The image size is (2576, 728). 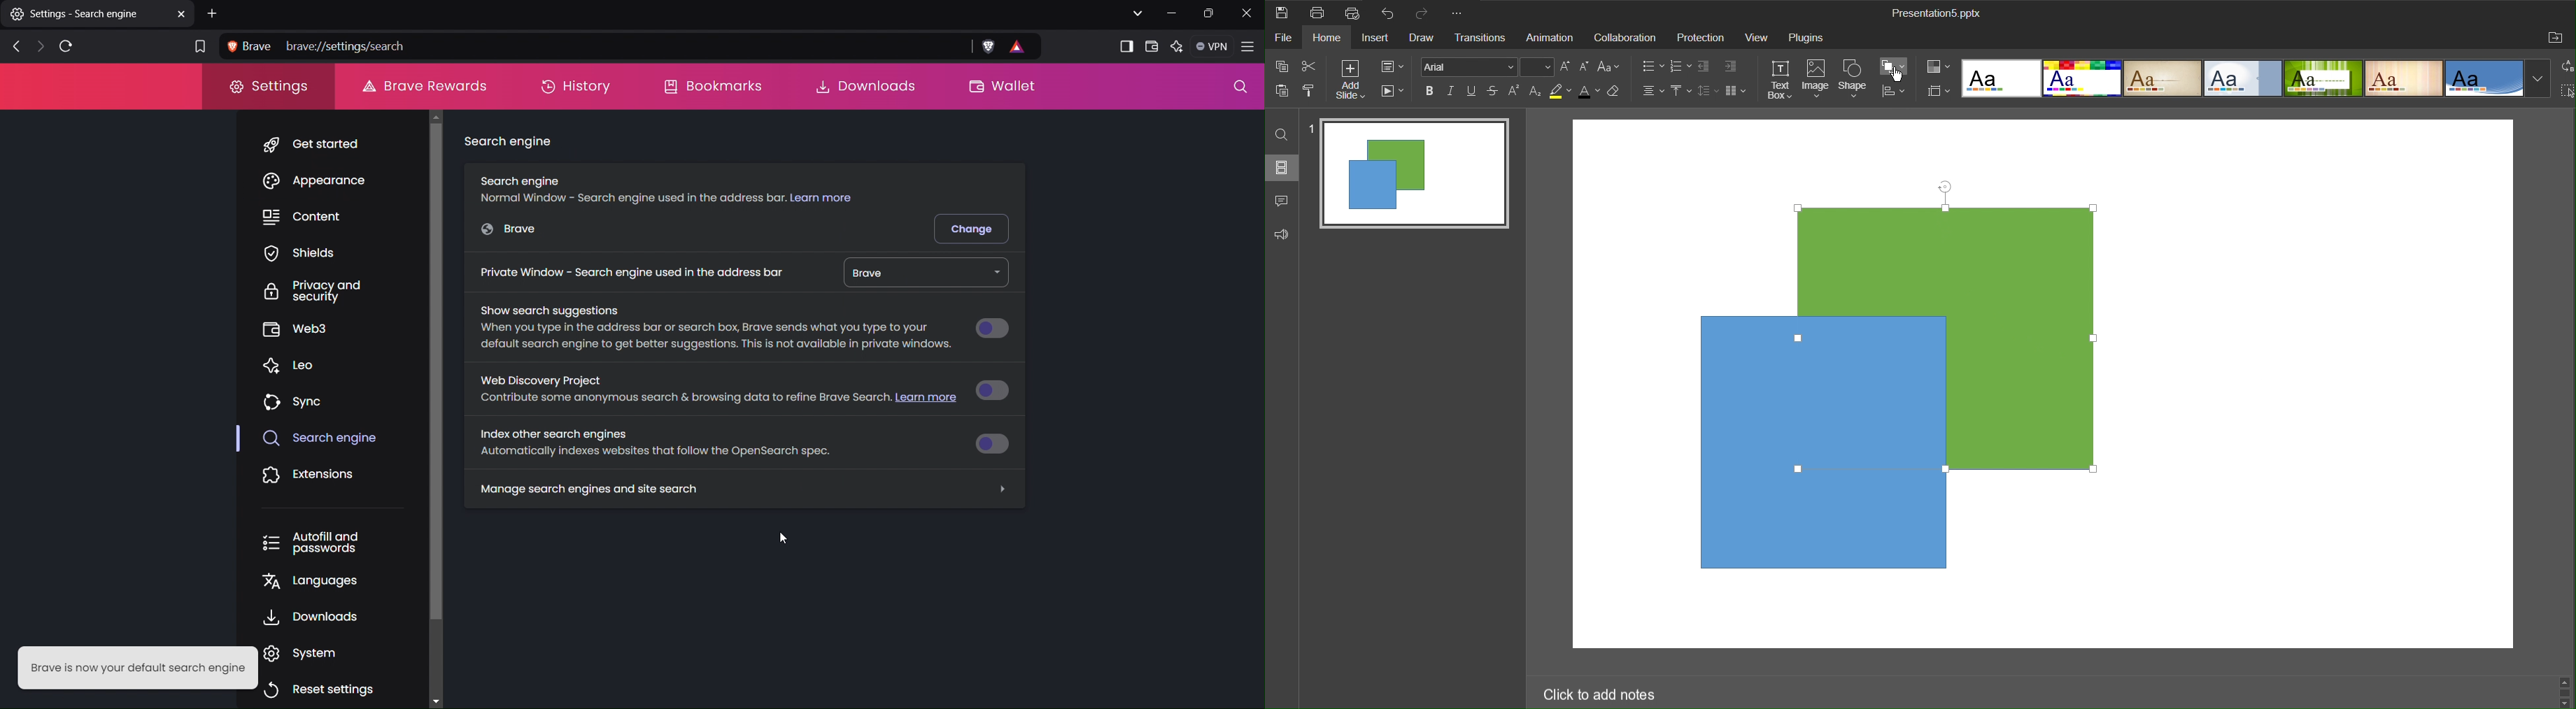 What do you see at coordinates (1350, 80) in the screenshot?
I see `Add Slide` at bounding box center [1350, 80].